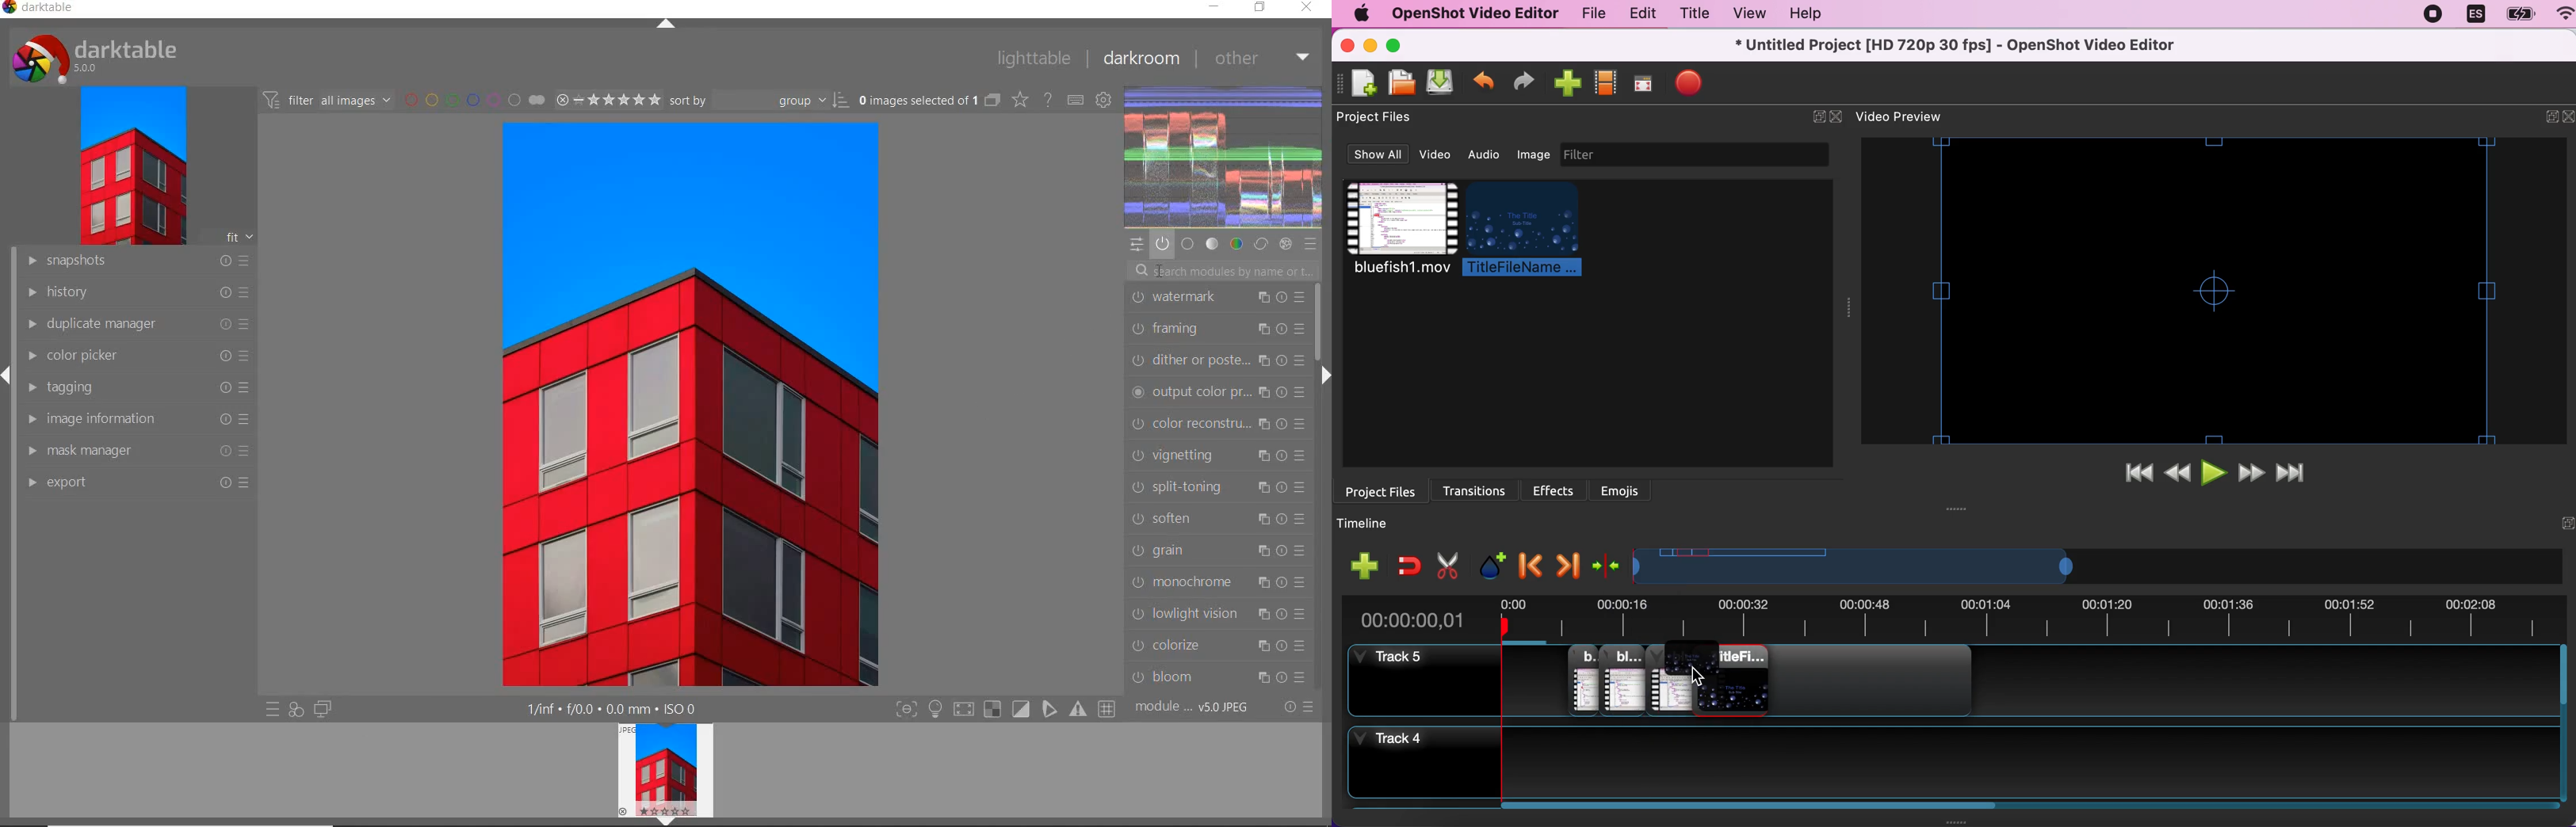 The height and width of the screenshot is (840, 2576). What do you see at coordinates (1385, 490) in the screenshot?
I see `project files` at bounding box center [1385, 490].